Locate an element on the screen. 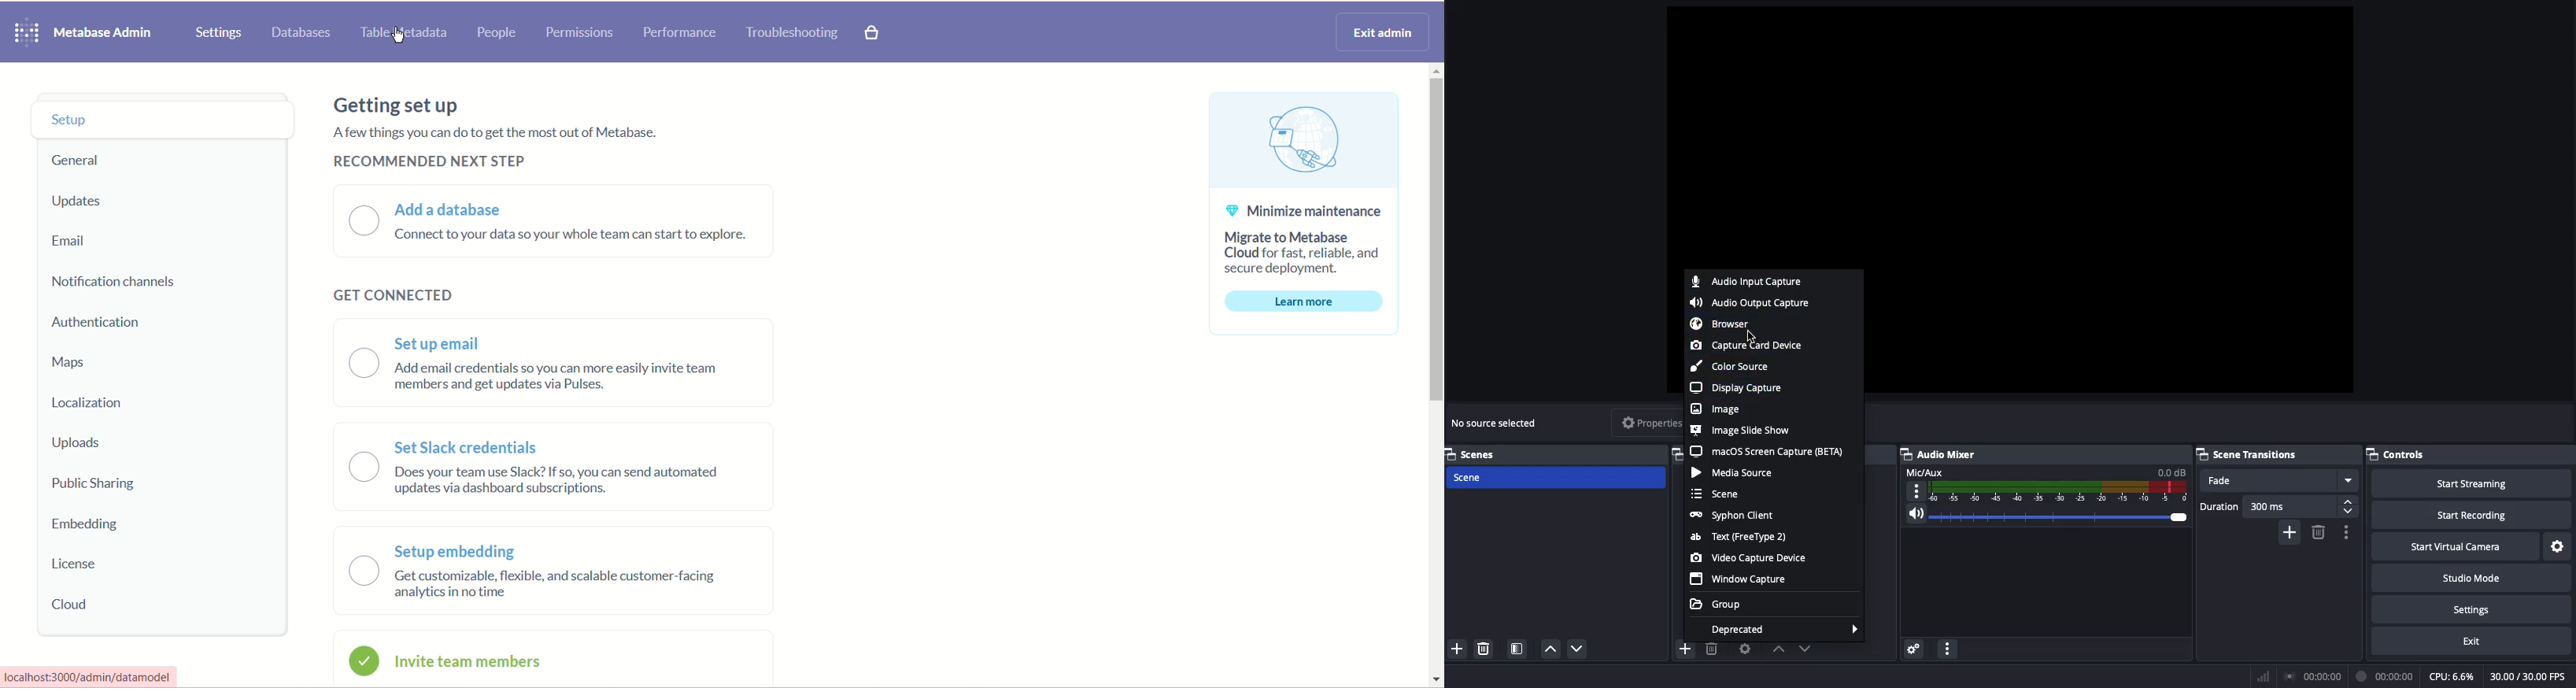 This screenshot has height=700, width=2576. move up is located at coordinates (1550, 649).